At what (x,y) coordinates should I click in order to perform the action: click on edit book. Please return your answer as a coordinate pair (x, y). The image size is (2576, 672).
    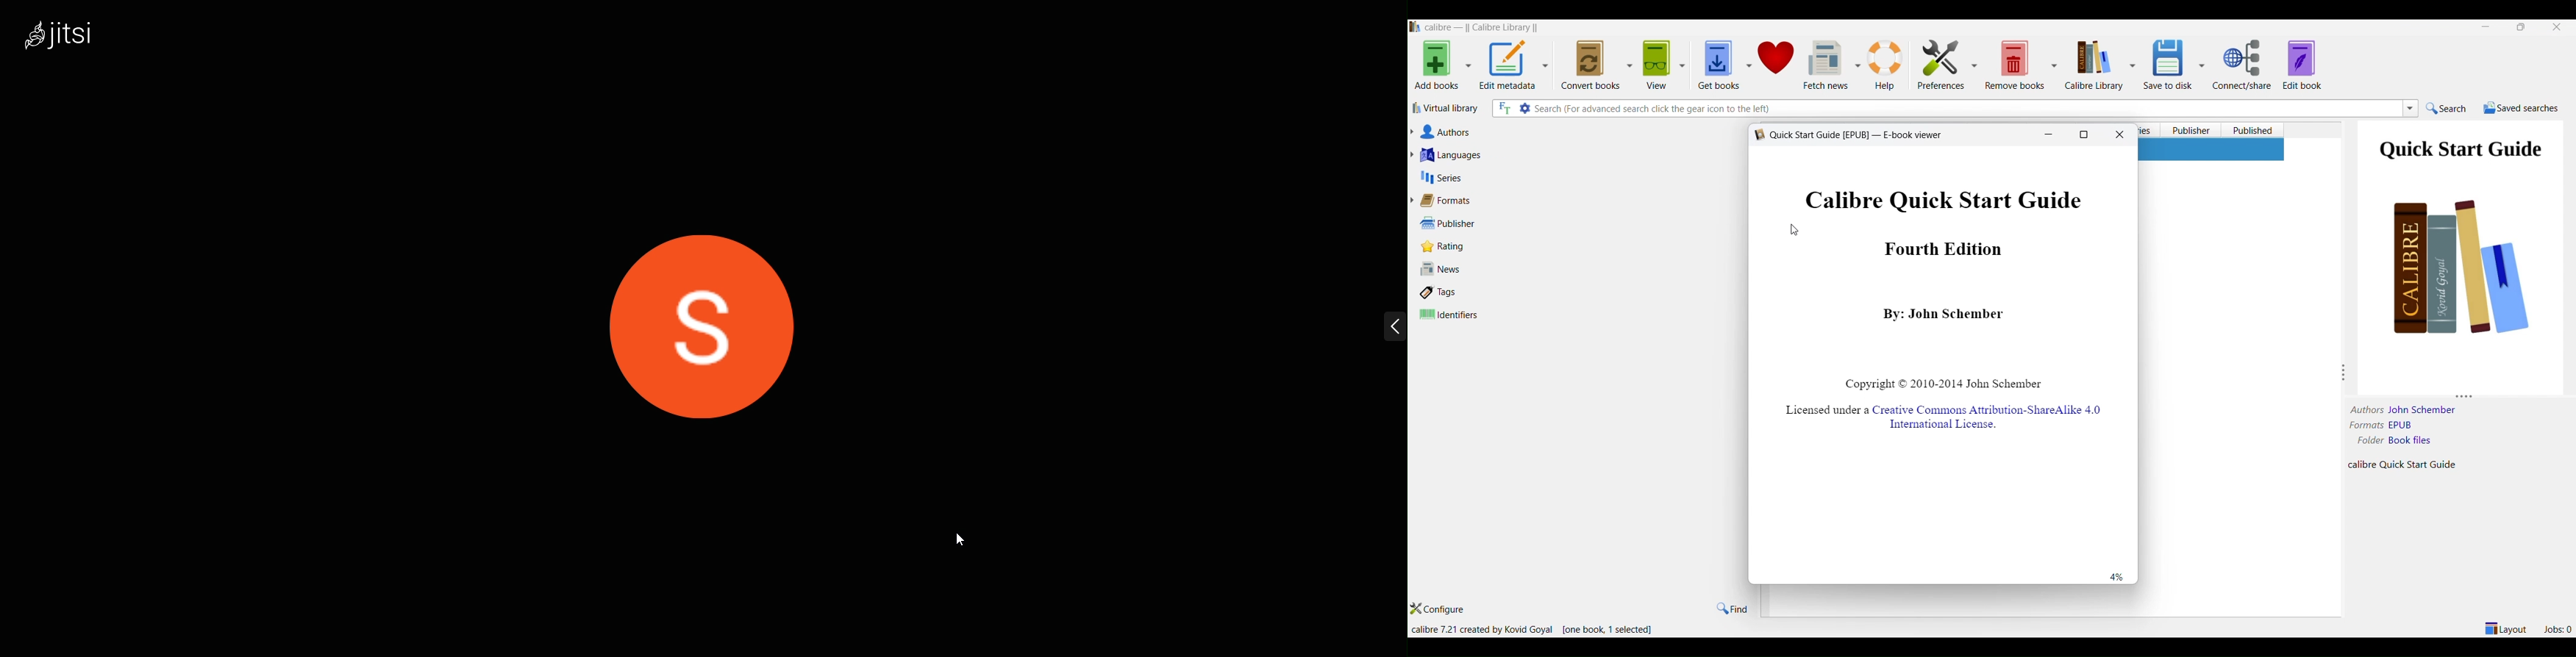
    Looking at the image, I should click on (2305, 66).